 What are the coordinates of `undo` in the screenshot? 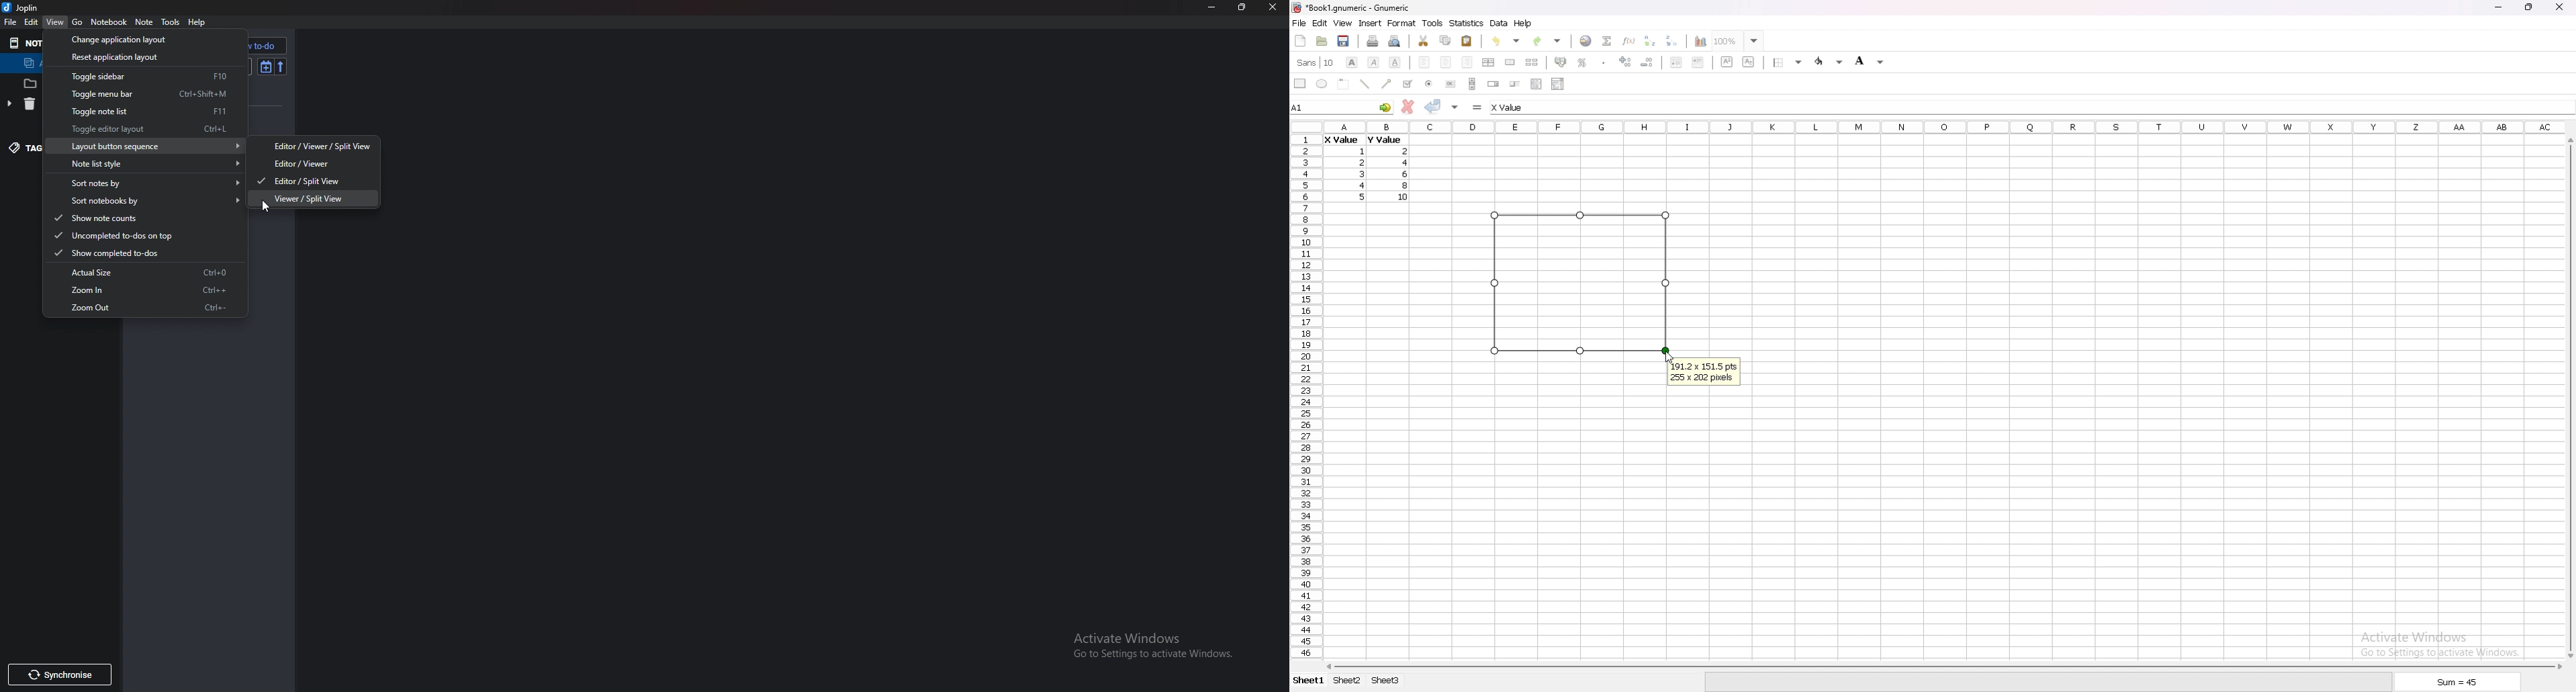 It's located at (1506, 41).